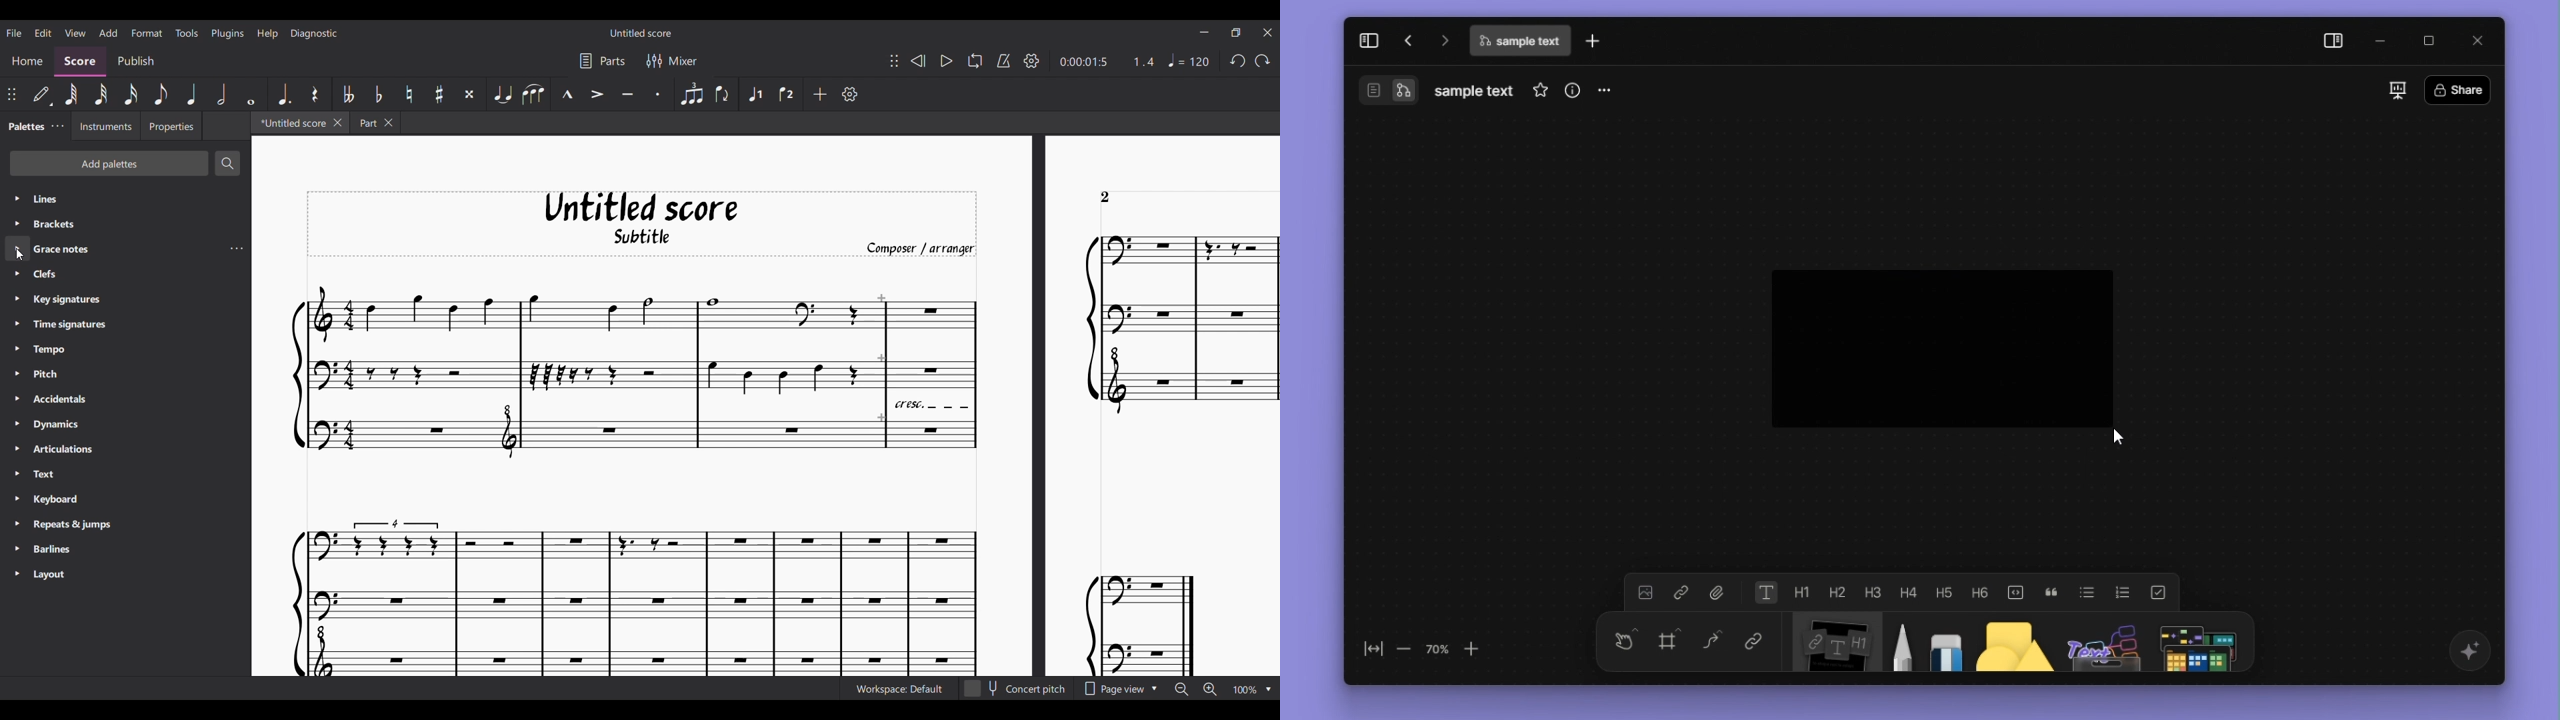 The image size is (2576, 728). What do you see at coordinates (1717, 592) in the screenshot?
I see `file` at bounding box center [1717, 592].